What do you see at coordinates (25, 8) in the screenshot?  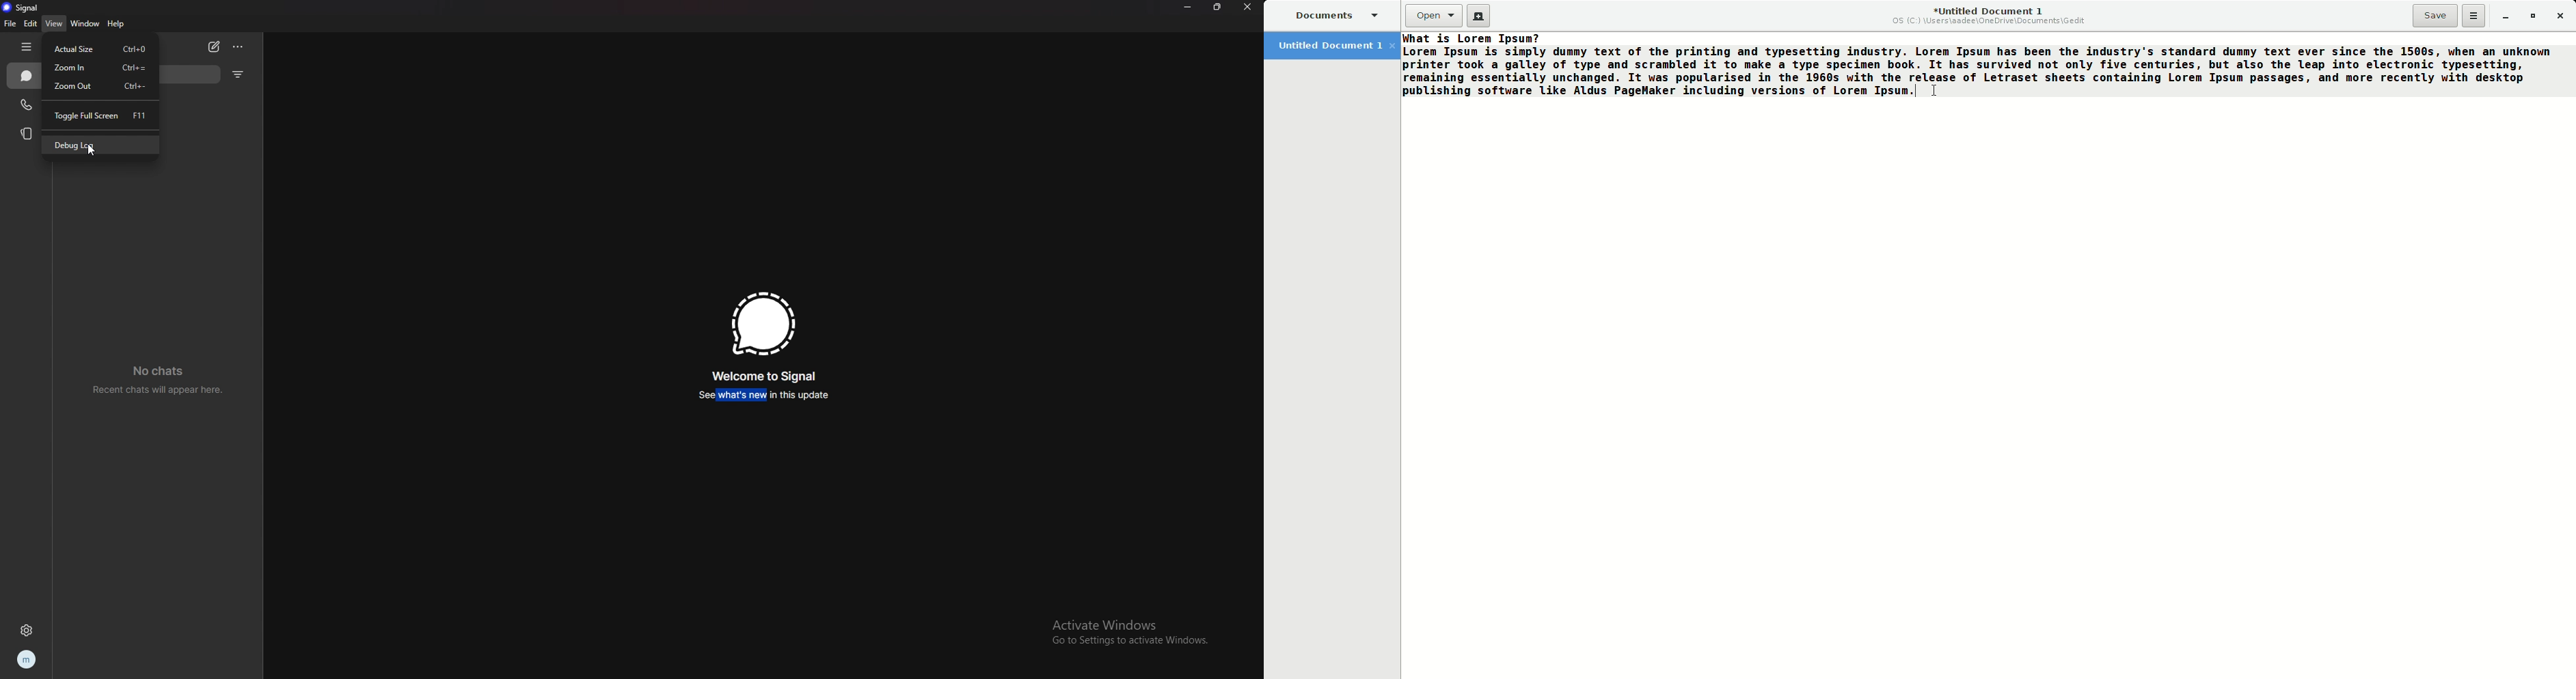 I see `signal` at bounding box center [25, 8].